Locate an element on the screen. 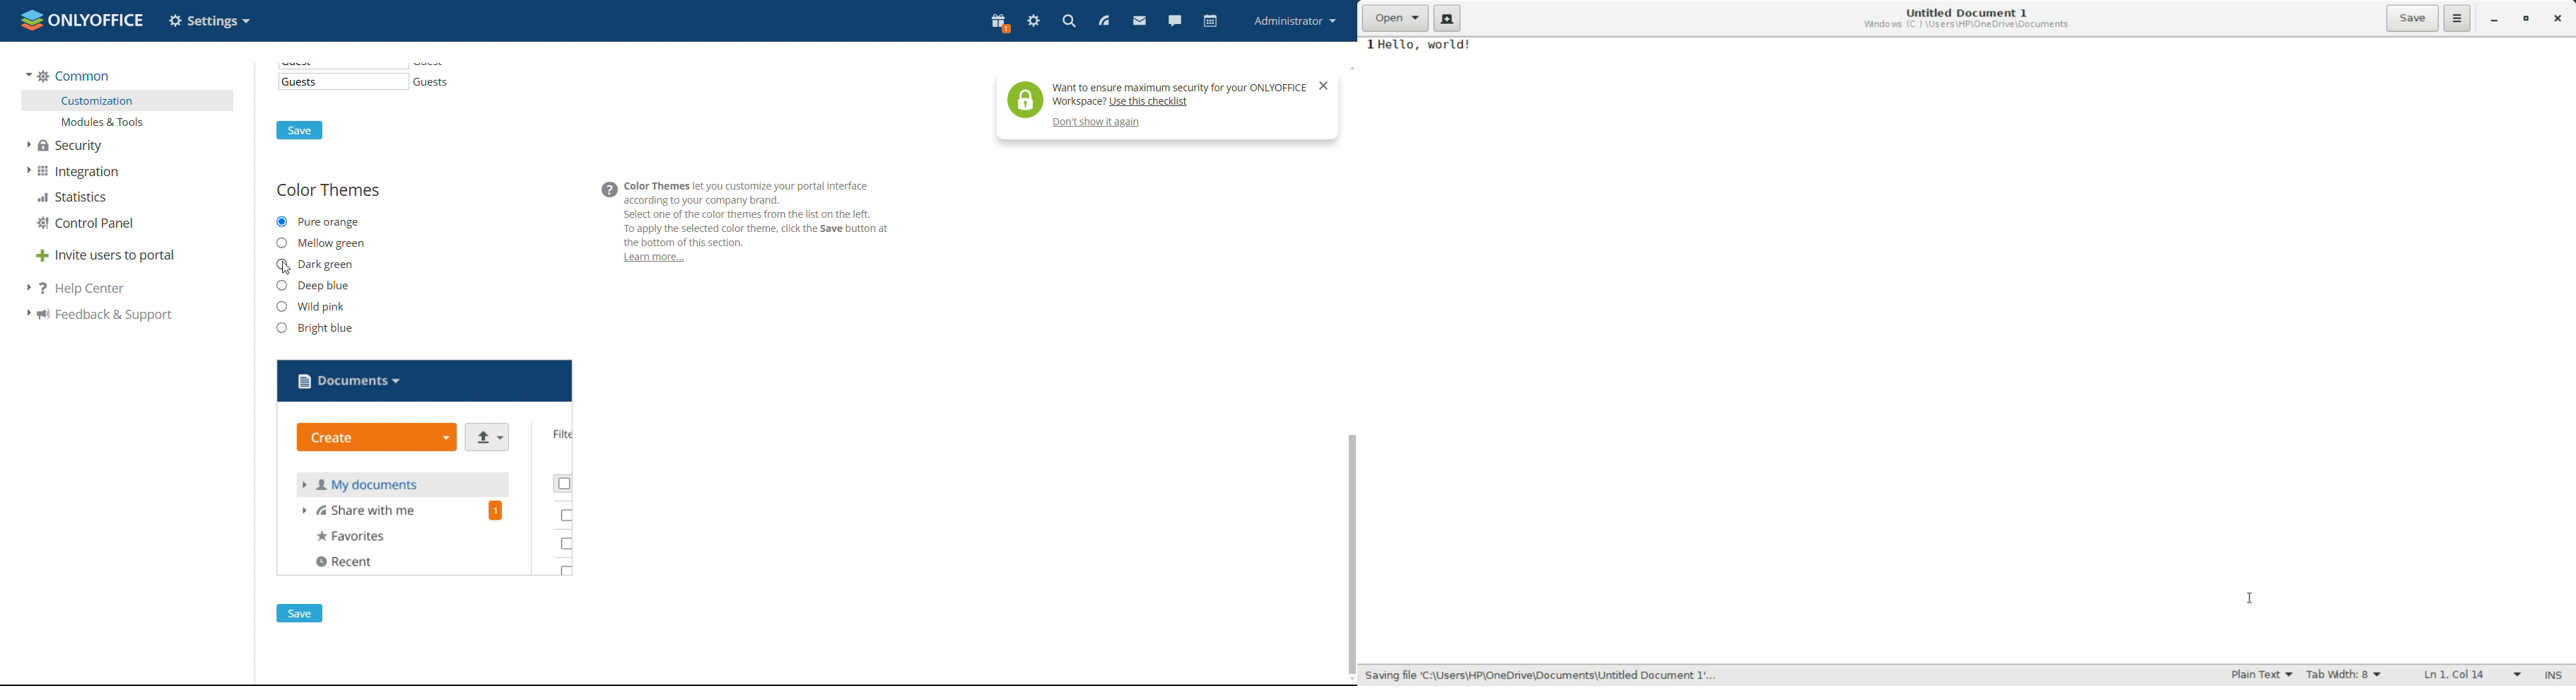 Image resolution: width=2576 pixels, height=700 pixels. onlyoffice is located at coordinates (100, 23).